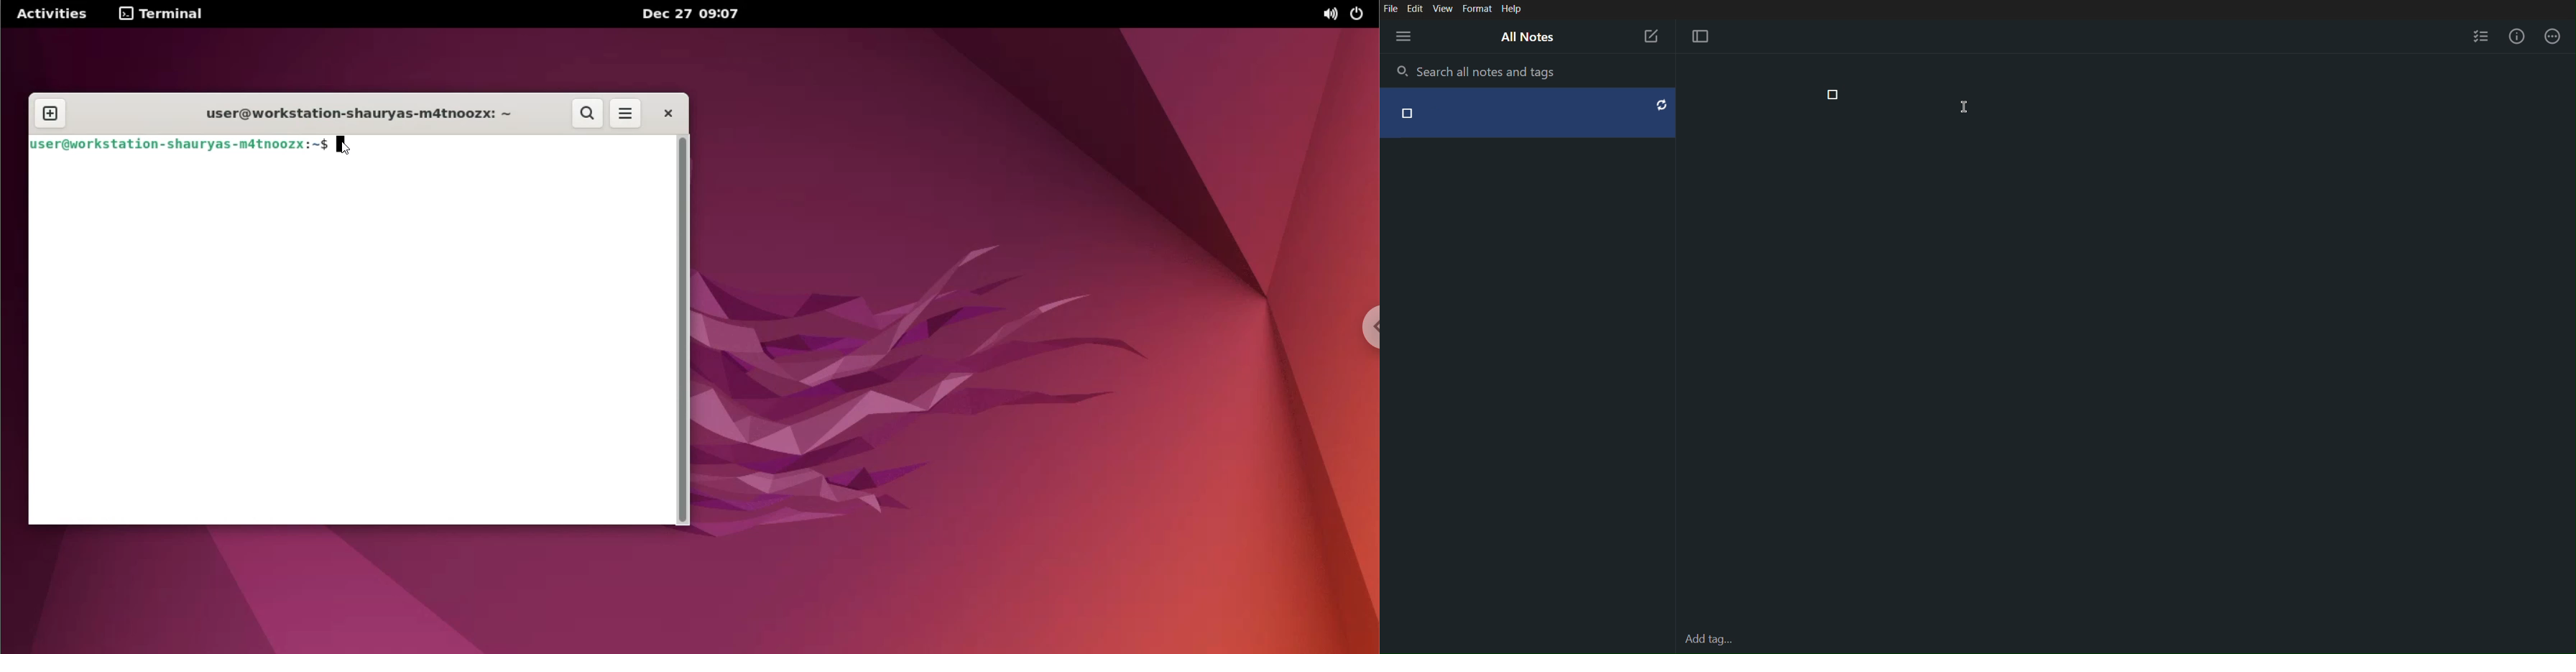 This screenshot has height=672, width=2576. Describe the element at coordinates (2520, 36) in the screenshot. I see `Info` at that location.